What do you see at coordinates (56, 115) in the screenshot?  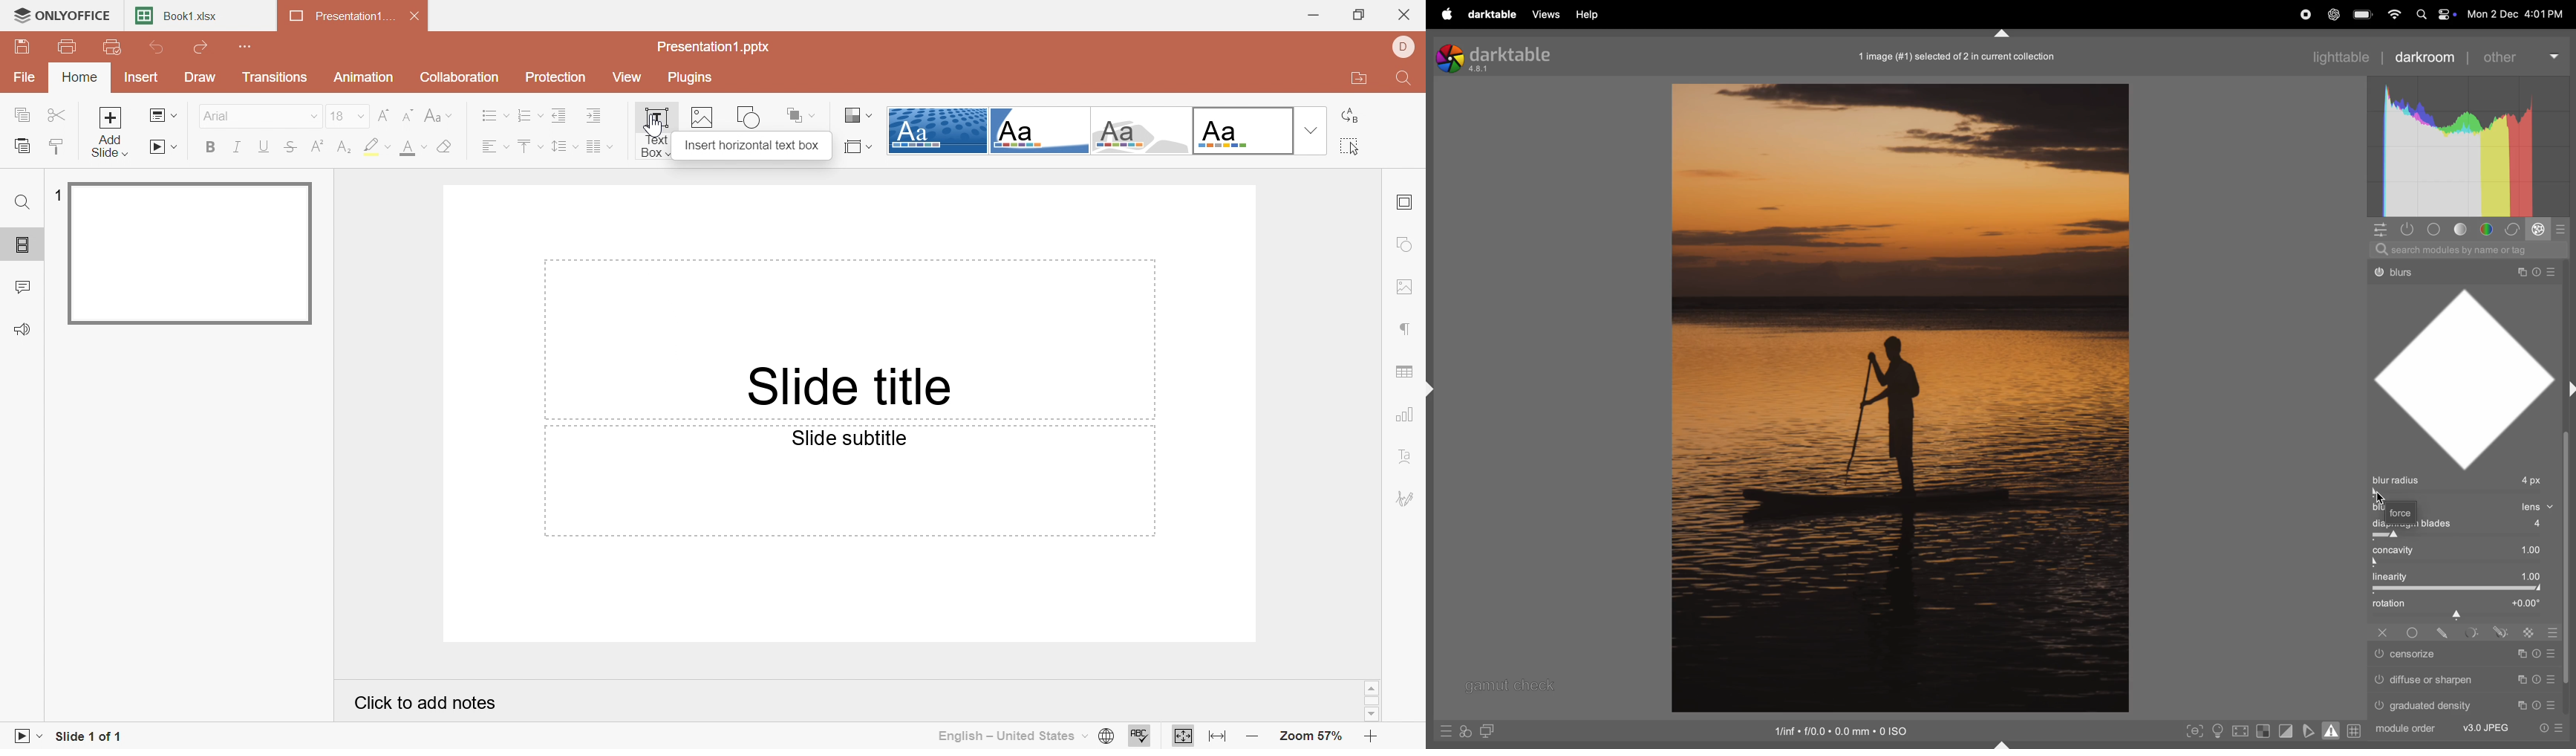 I see `Cut` at bounding box center [56, 115].